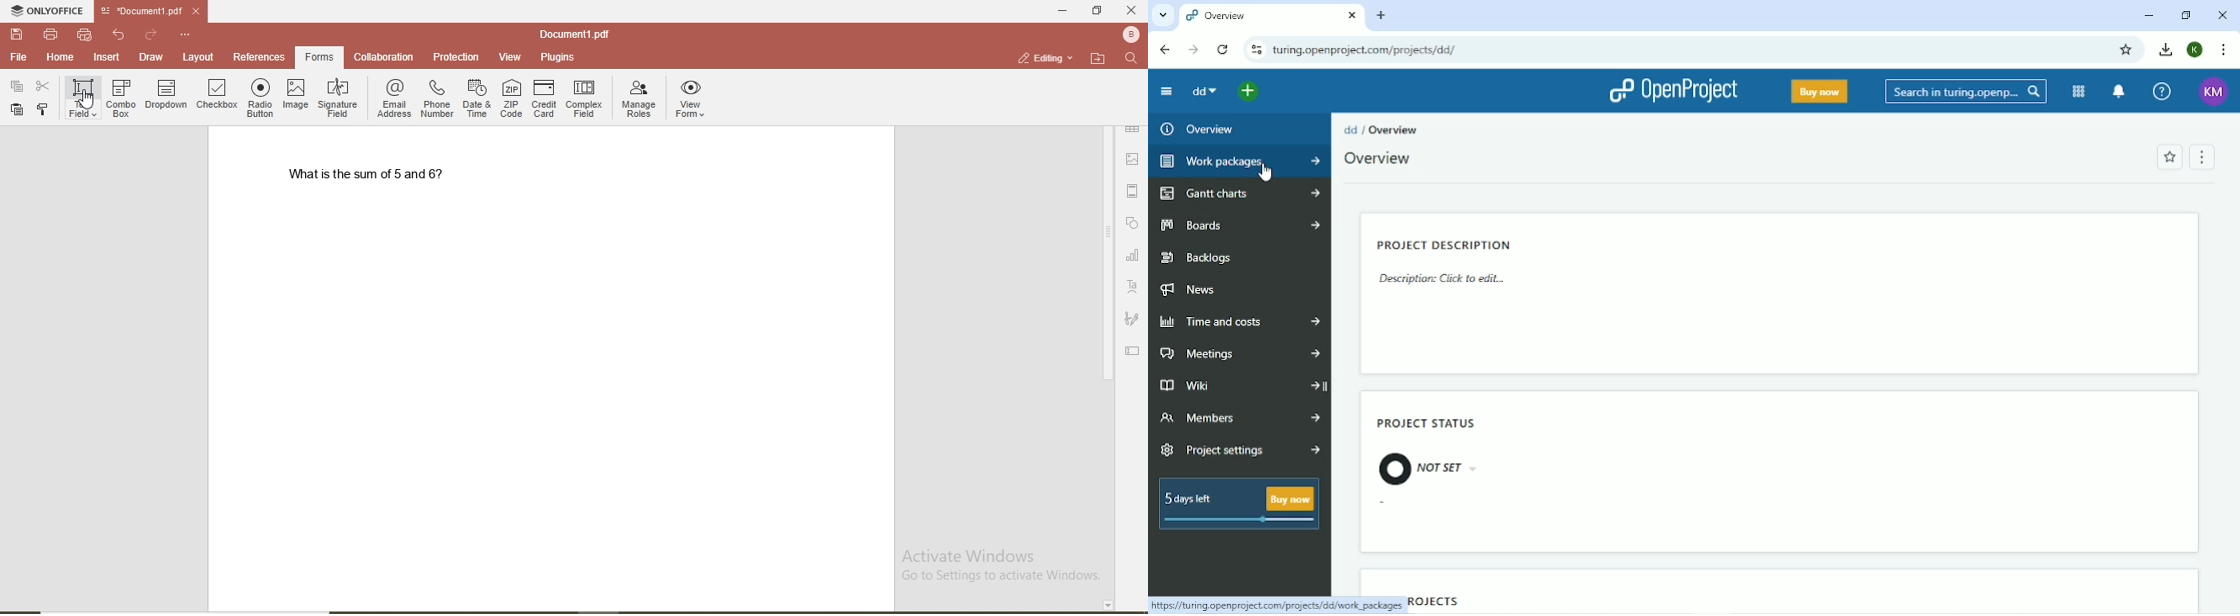 This screenshot has width=2240, height=616. What do you see at coordinates (1445, 263) in the screenshot?
I see `Project description` at bounding box center [1445, 263].